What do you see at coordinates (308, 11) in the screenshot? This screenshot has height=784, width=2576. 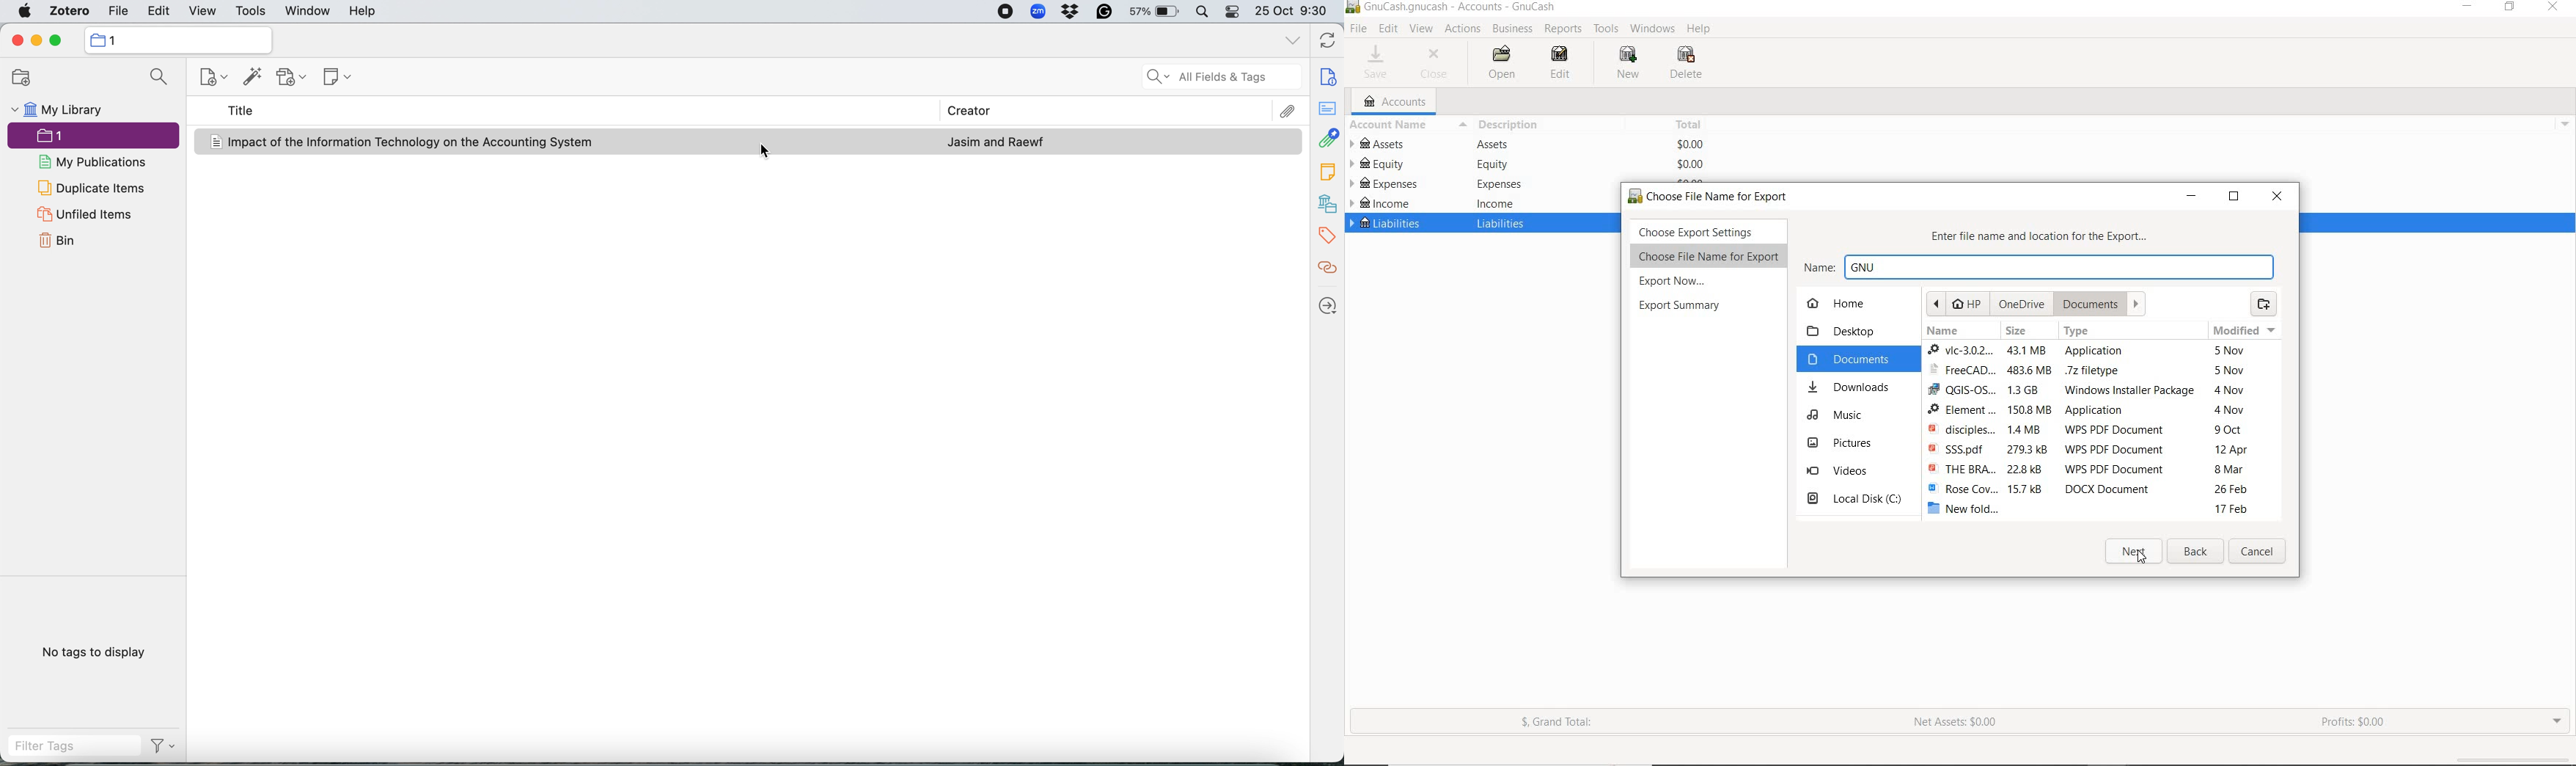 I see `window` at bounding box center [308, 11].